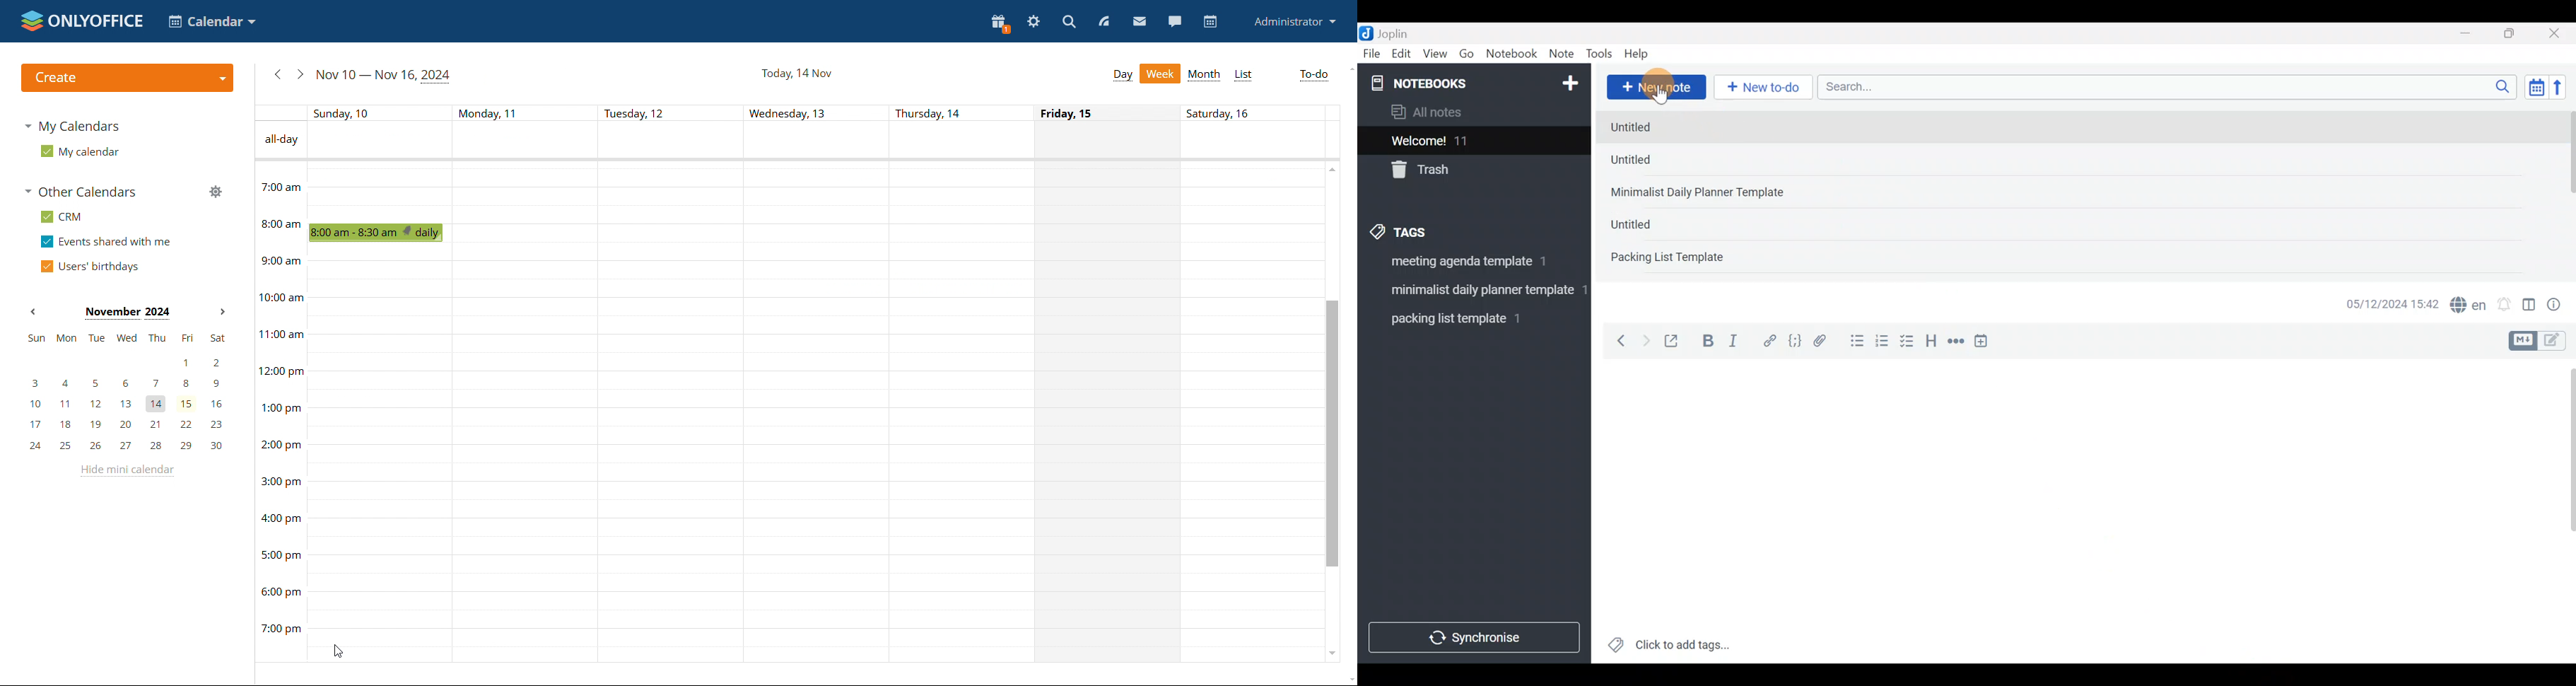 The image size is (2576, 700). Describe the element at coordinates (1732, 344) in the screenshot. I see `Italic` at that location.